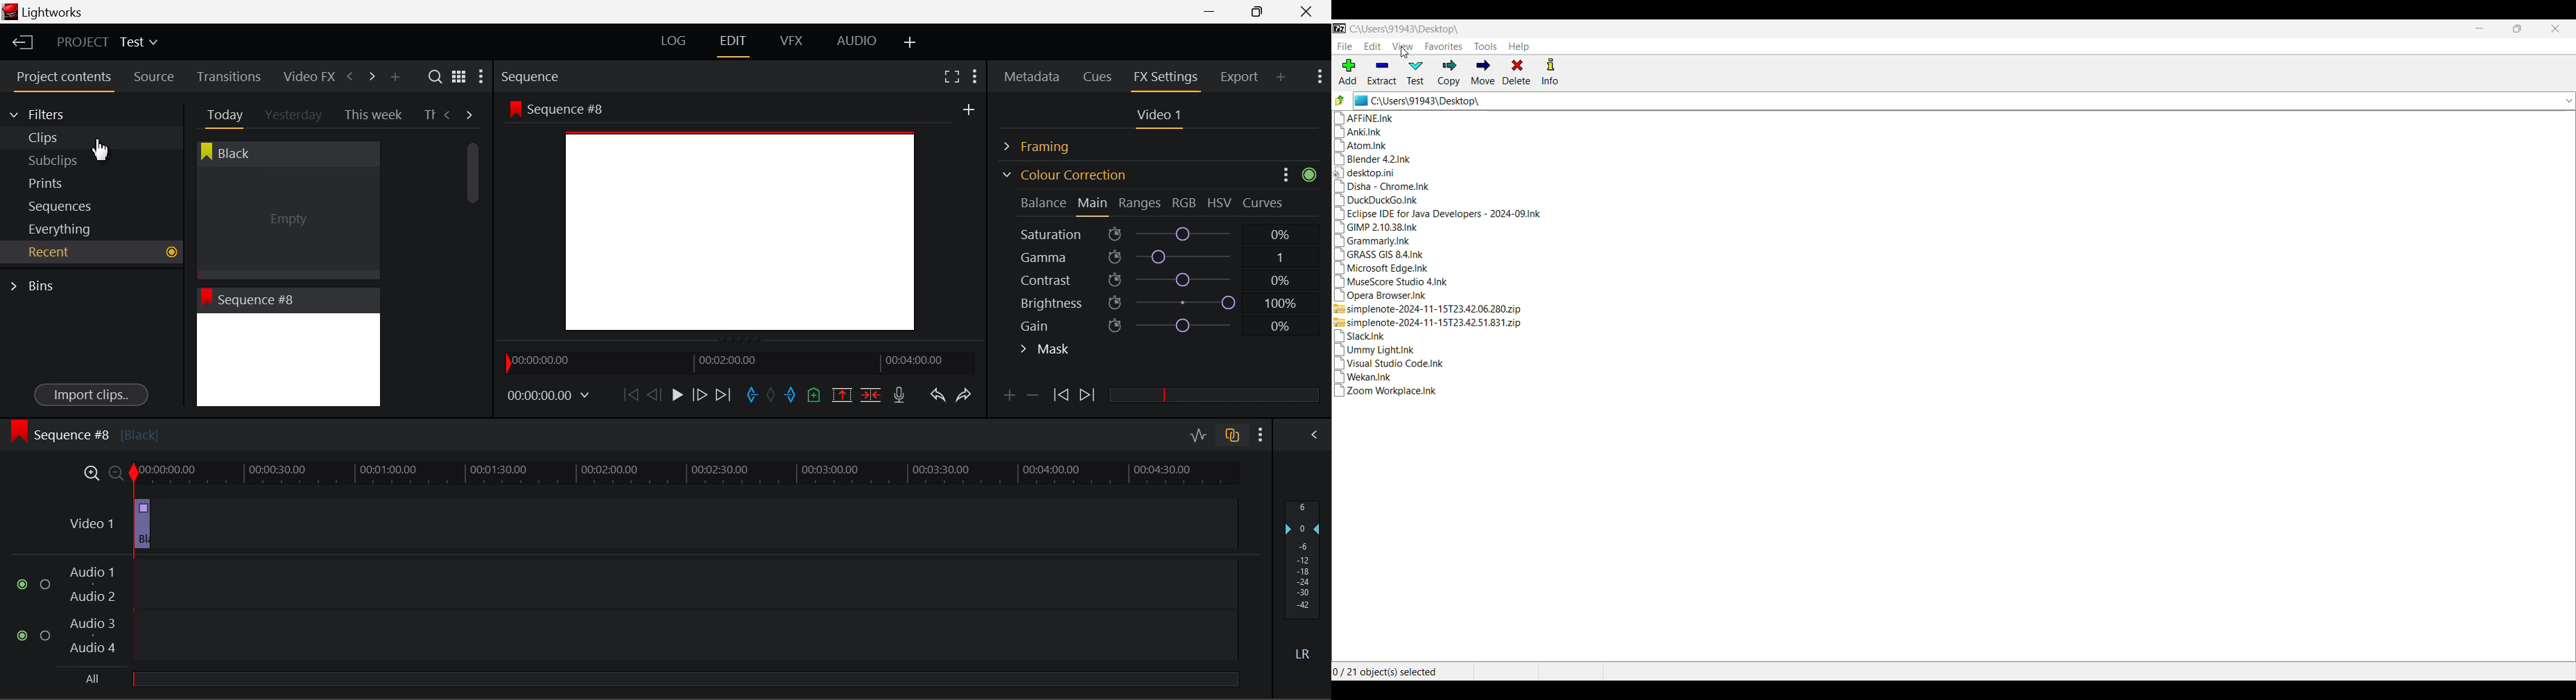  What do you see at coordinates (305, 76) in the screenshot?
I see `Video FX` at bounding box center [305, 76].